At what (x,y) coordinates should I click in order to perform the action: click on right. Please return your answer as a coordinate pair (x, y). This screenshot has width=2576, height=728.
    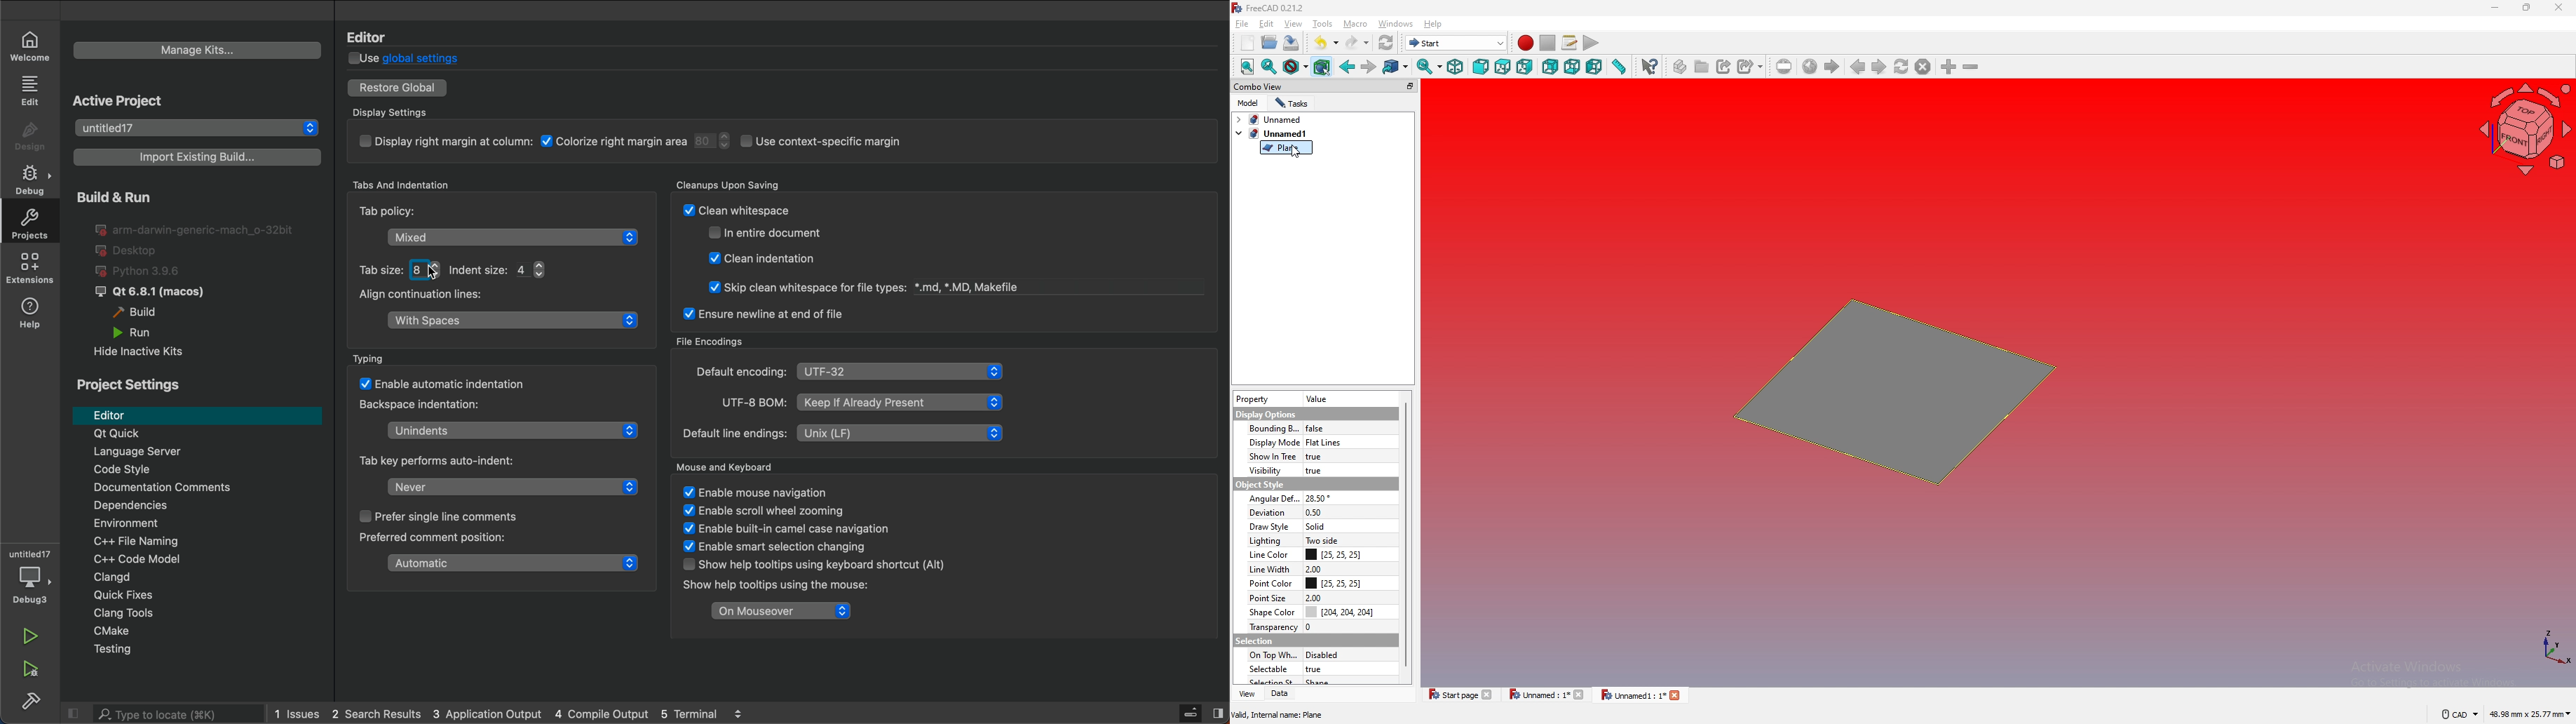
    Looking at the image, I should click on (1524, 67).